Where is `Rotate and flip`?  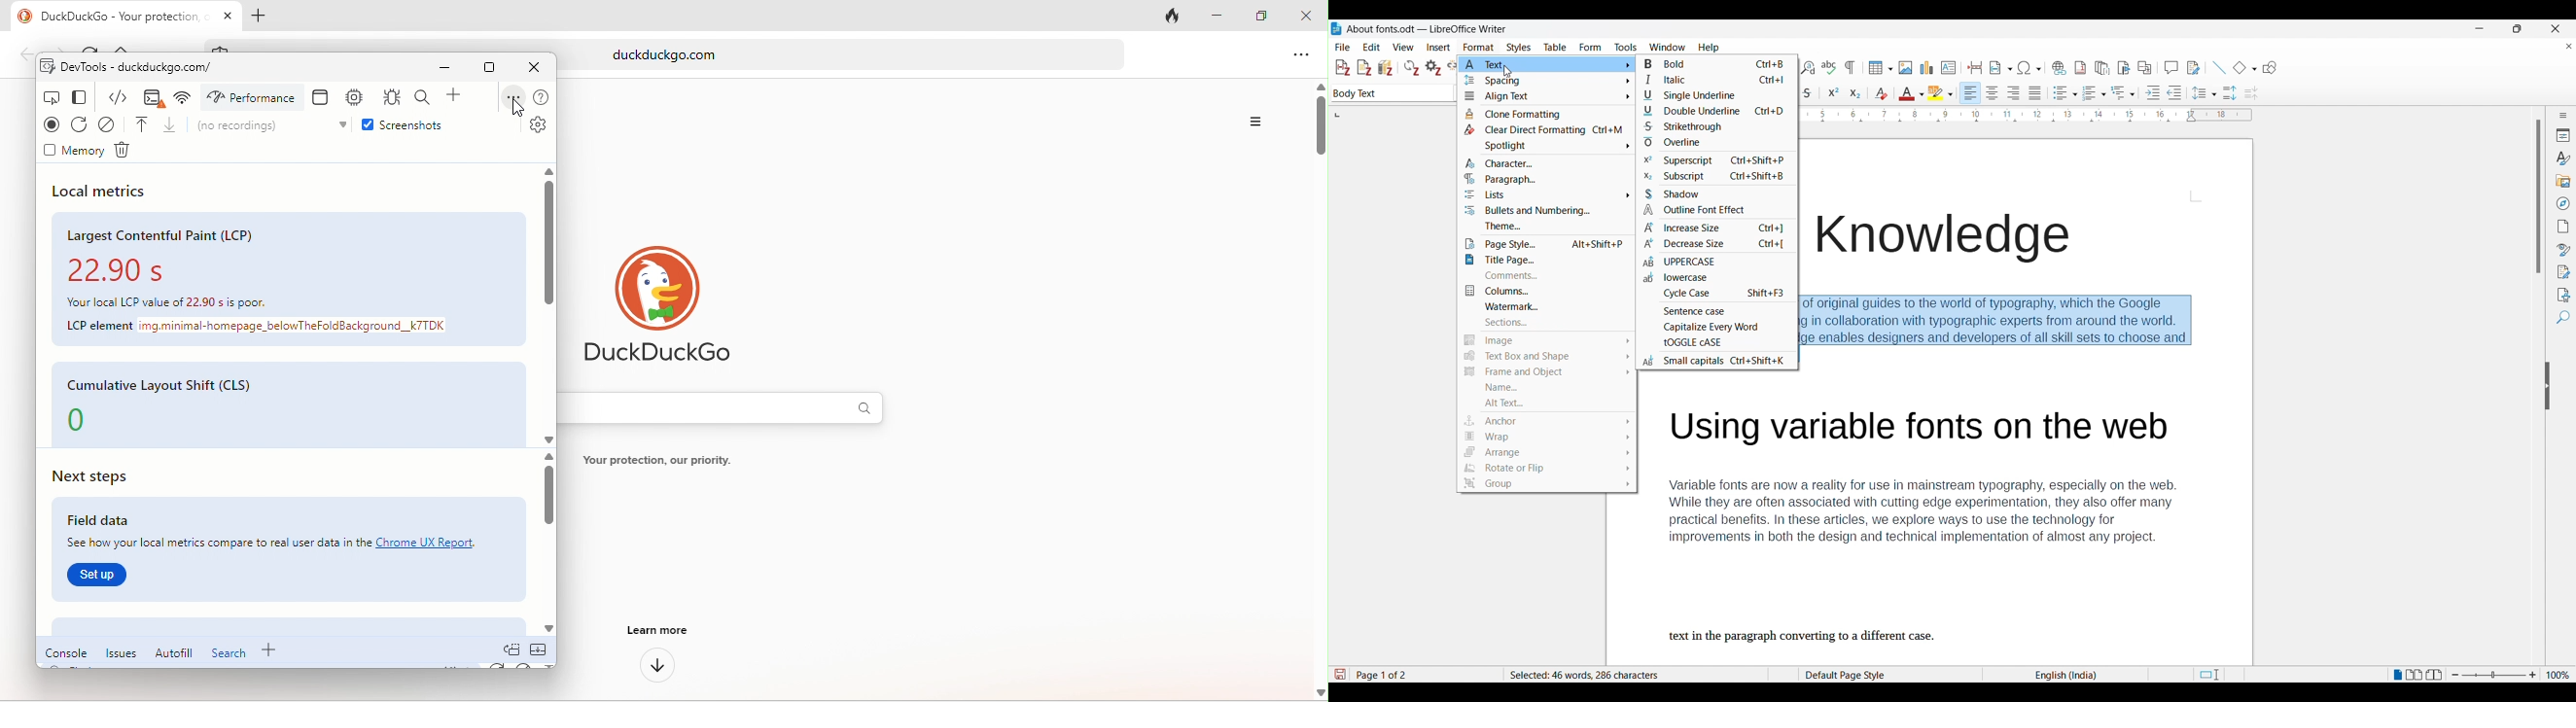 Rotate and flip is located at coordinates (1547, 469).